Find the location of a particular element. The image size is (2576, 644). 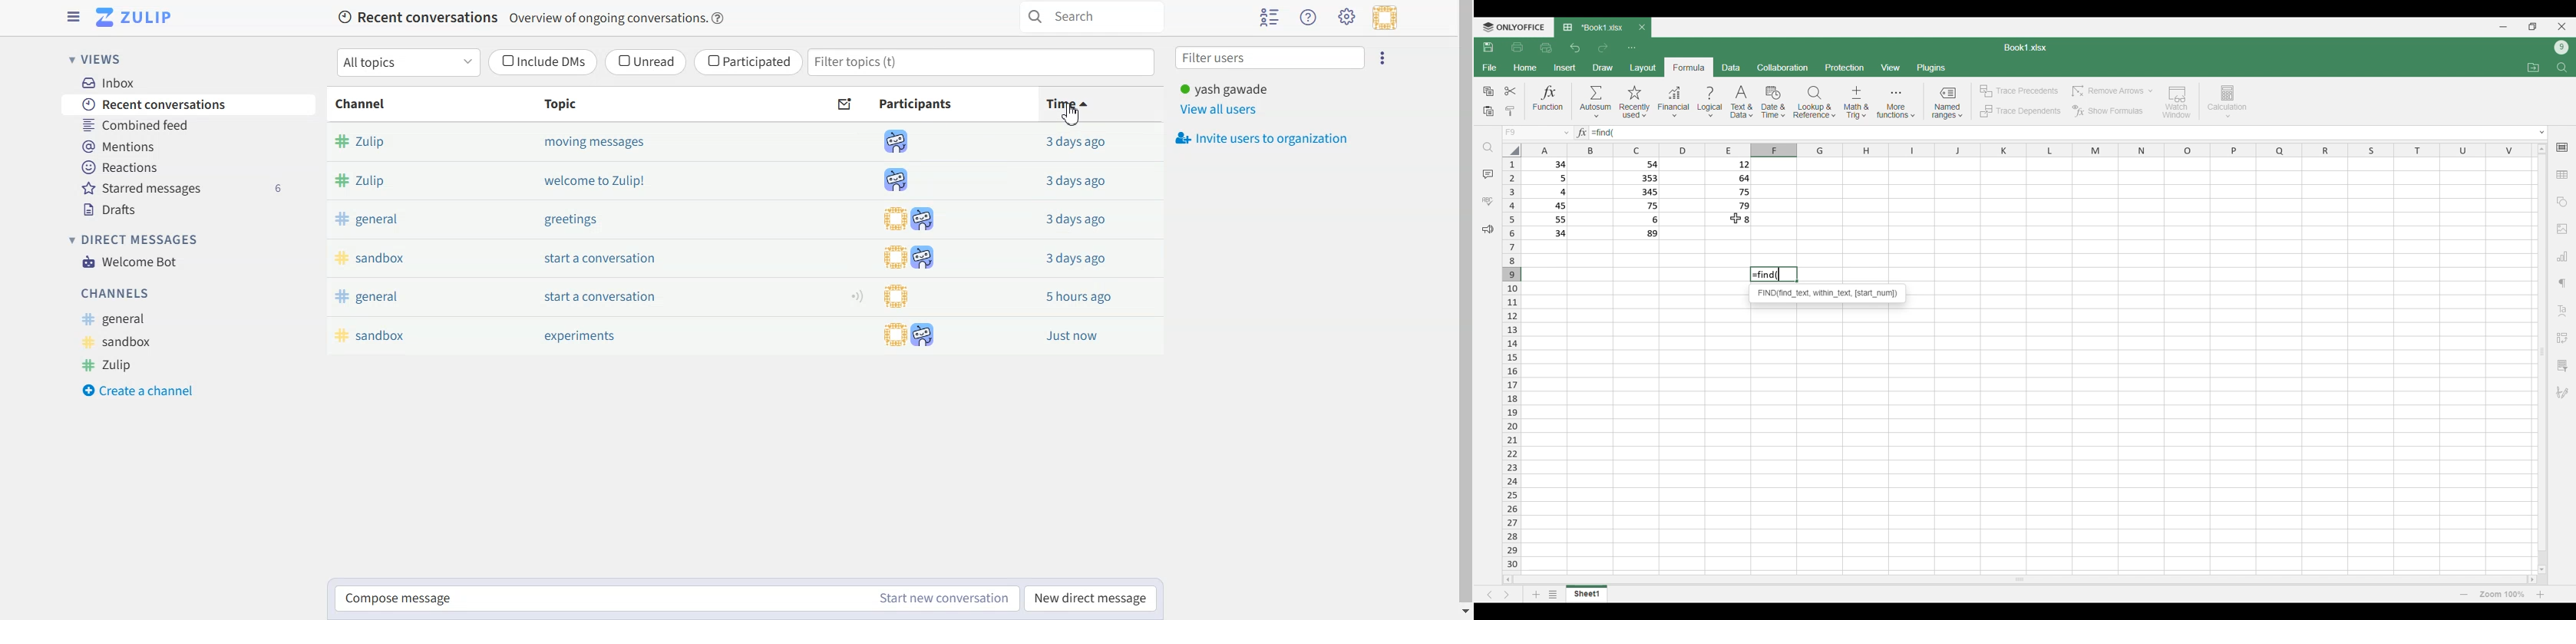

Current set of cells is located at coordinates (2029, 440).